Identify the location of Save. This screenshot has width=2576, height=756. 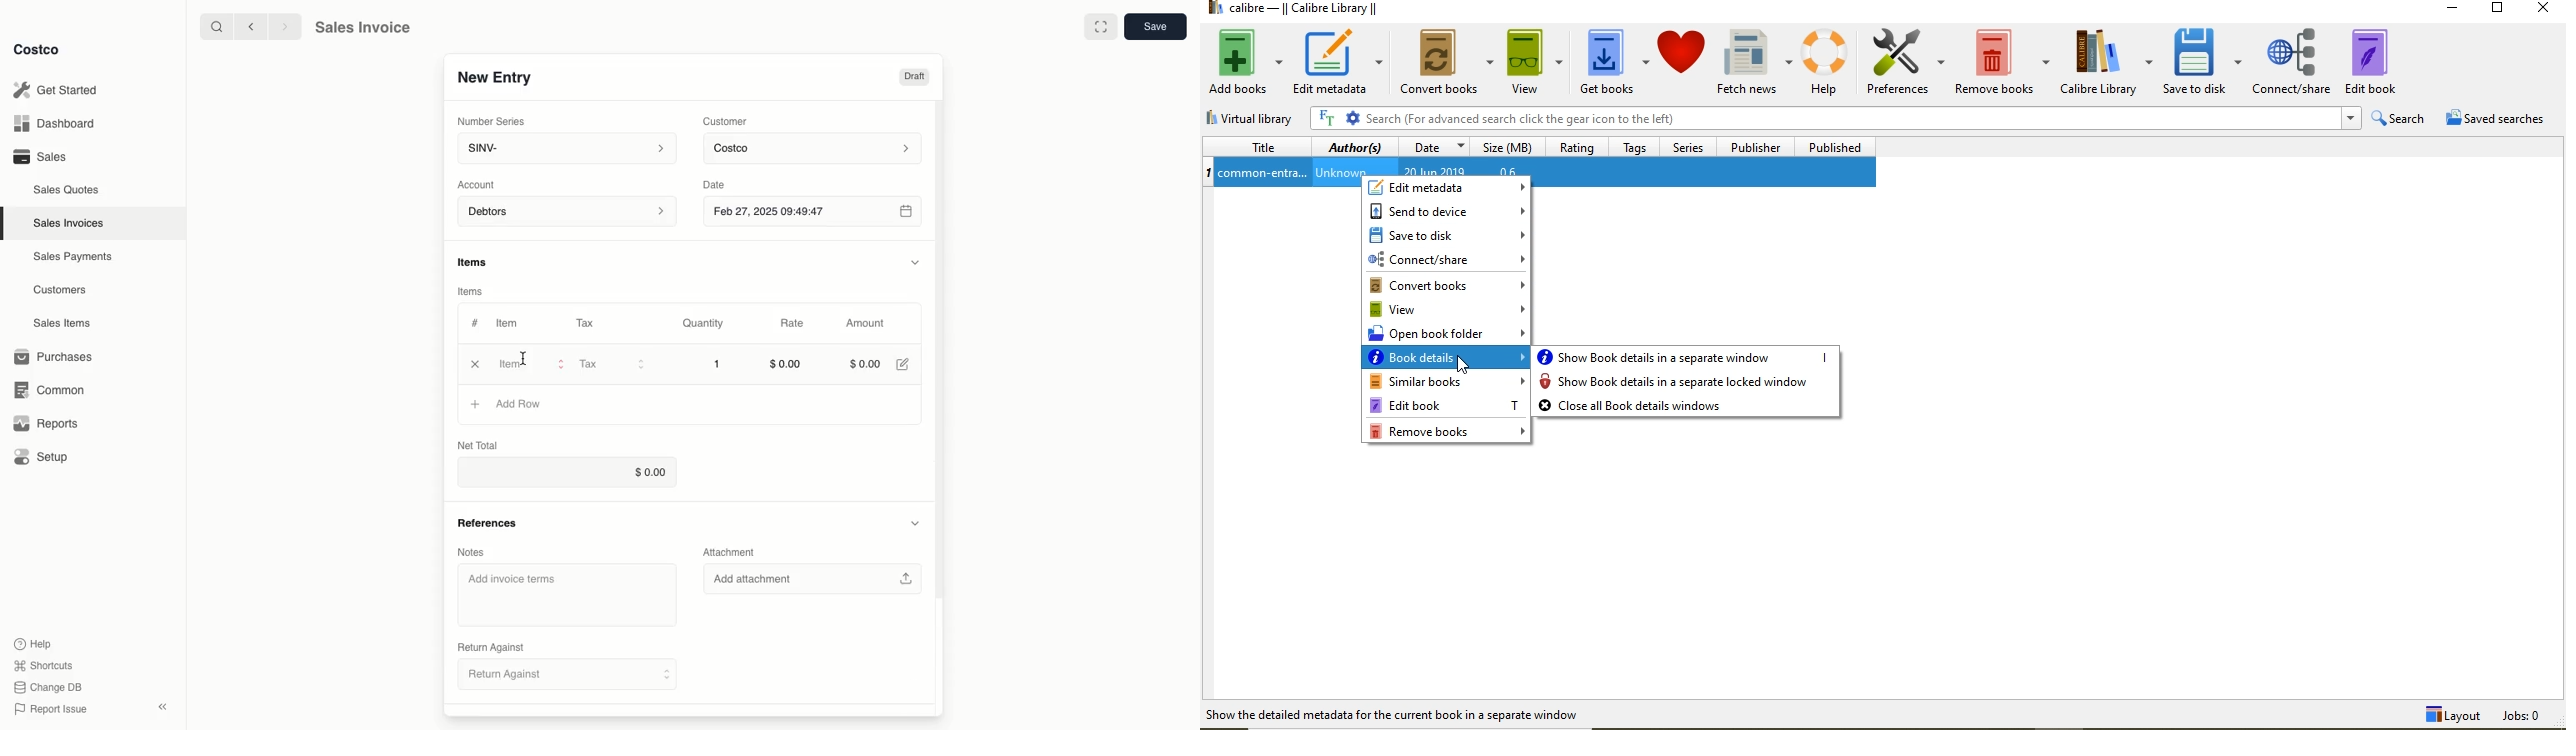
(1154, 28).